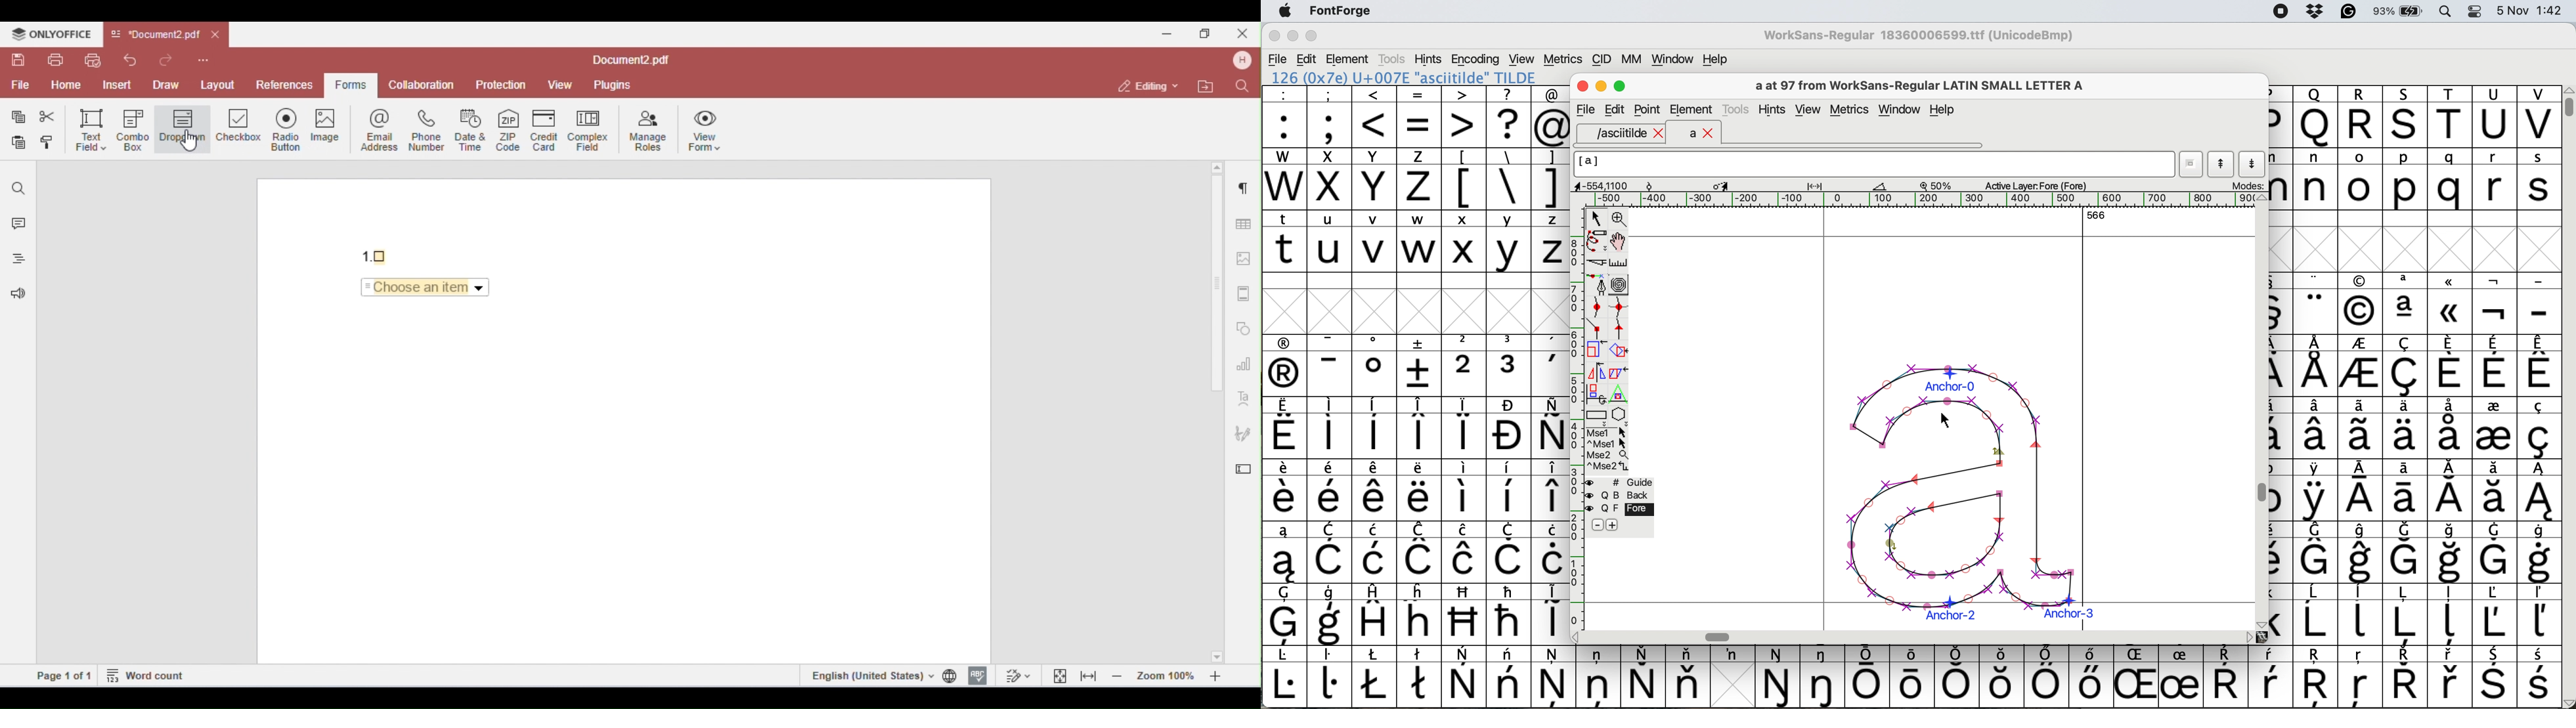  What do you see at coordinates (1284, 240) in the screenshot?
I see `t` at bounding box center [1284, 240].